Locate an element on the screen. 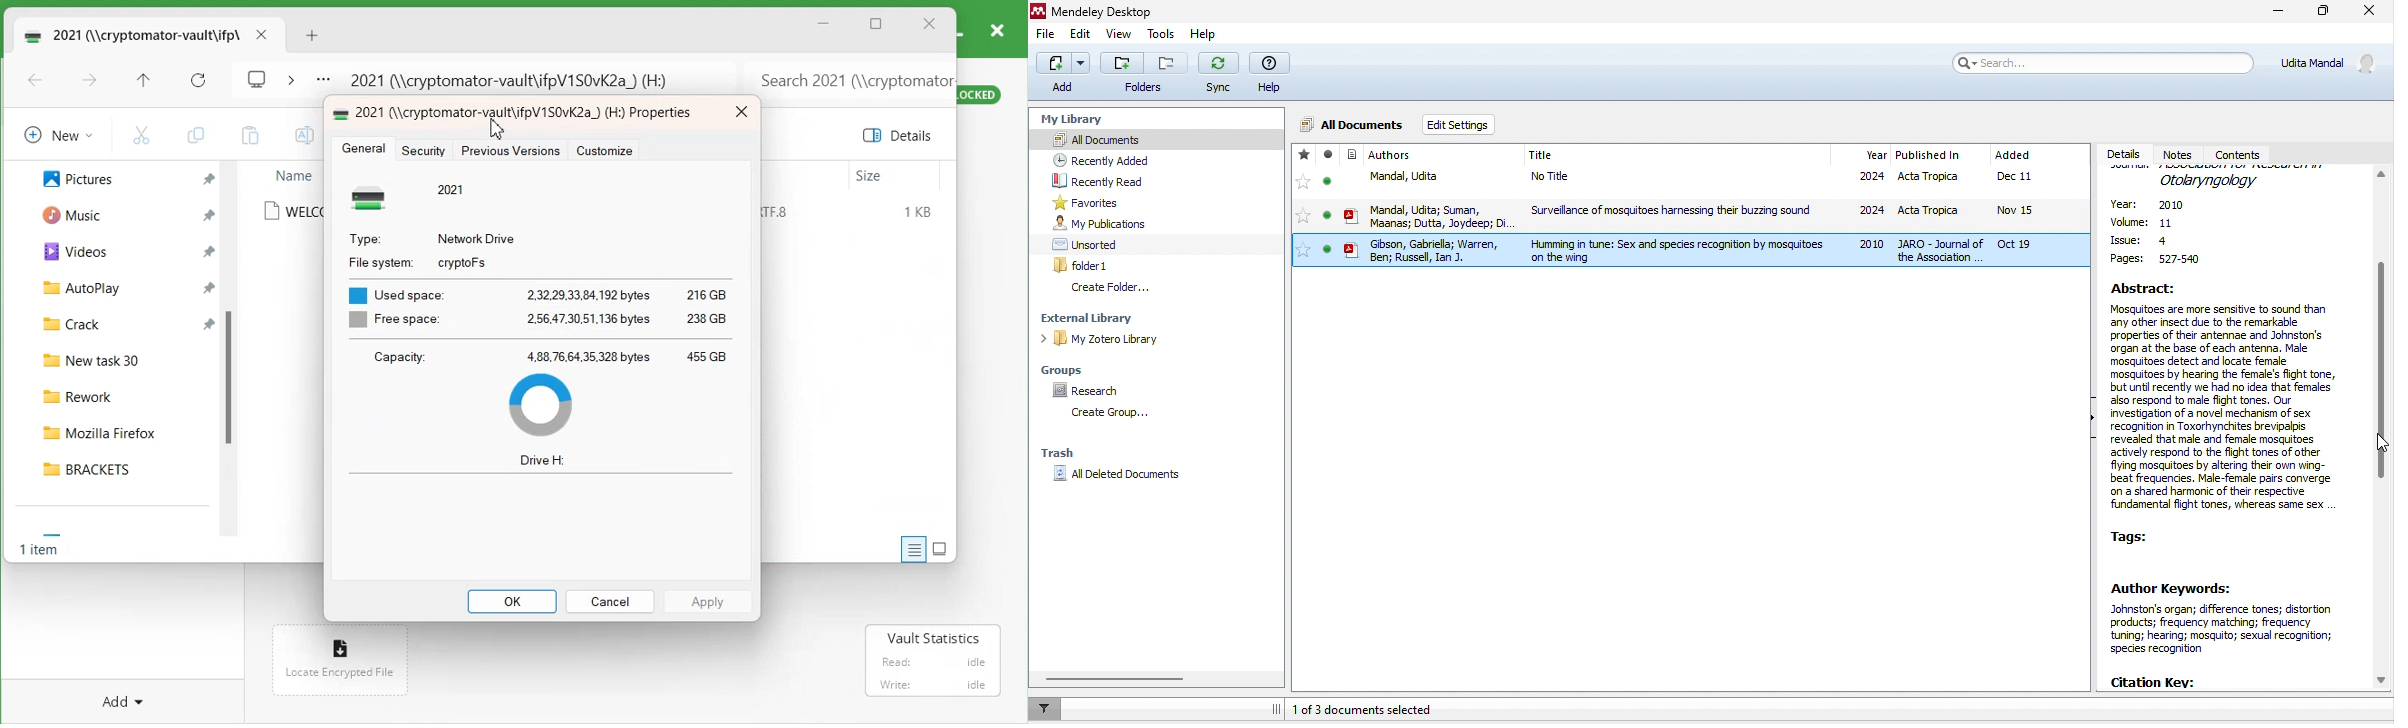  issue:4 is located at coordinates (2142, 242).